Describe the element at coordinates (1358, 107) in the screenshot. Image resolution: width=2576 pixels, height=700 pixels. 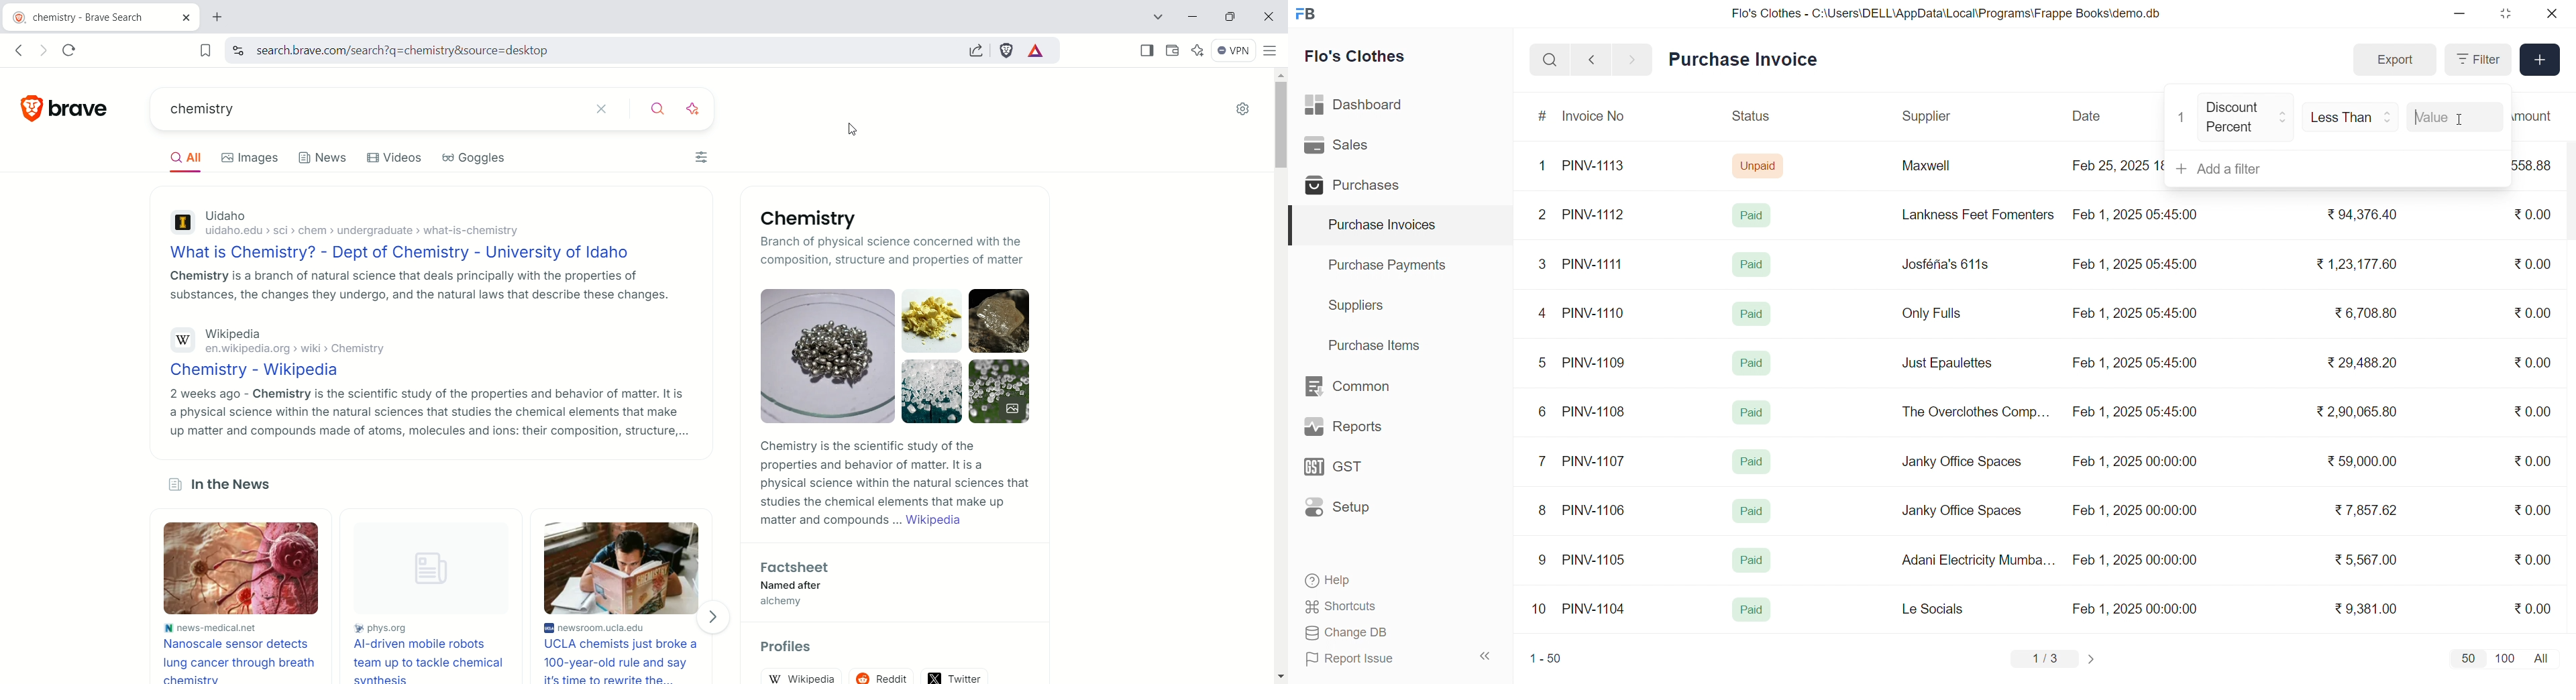
I see `Dashboard` at that location.